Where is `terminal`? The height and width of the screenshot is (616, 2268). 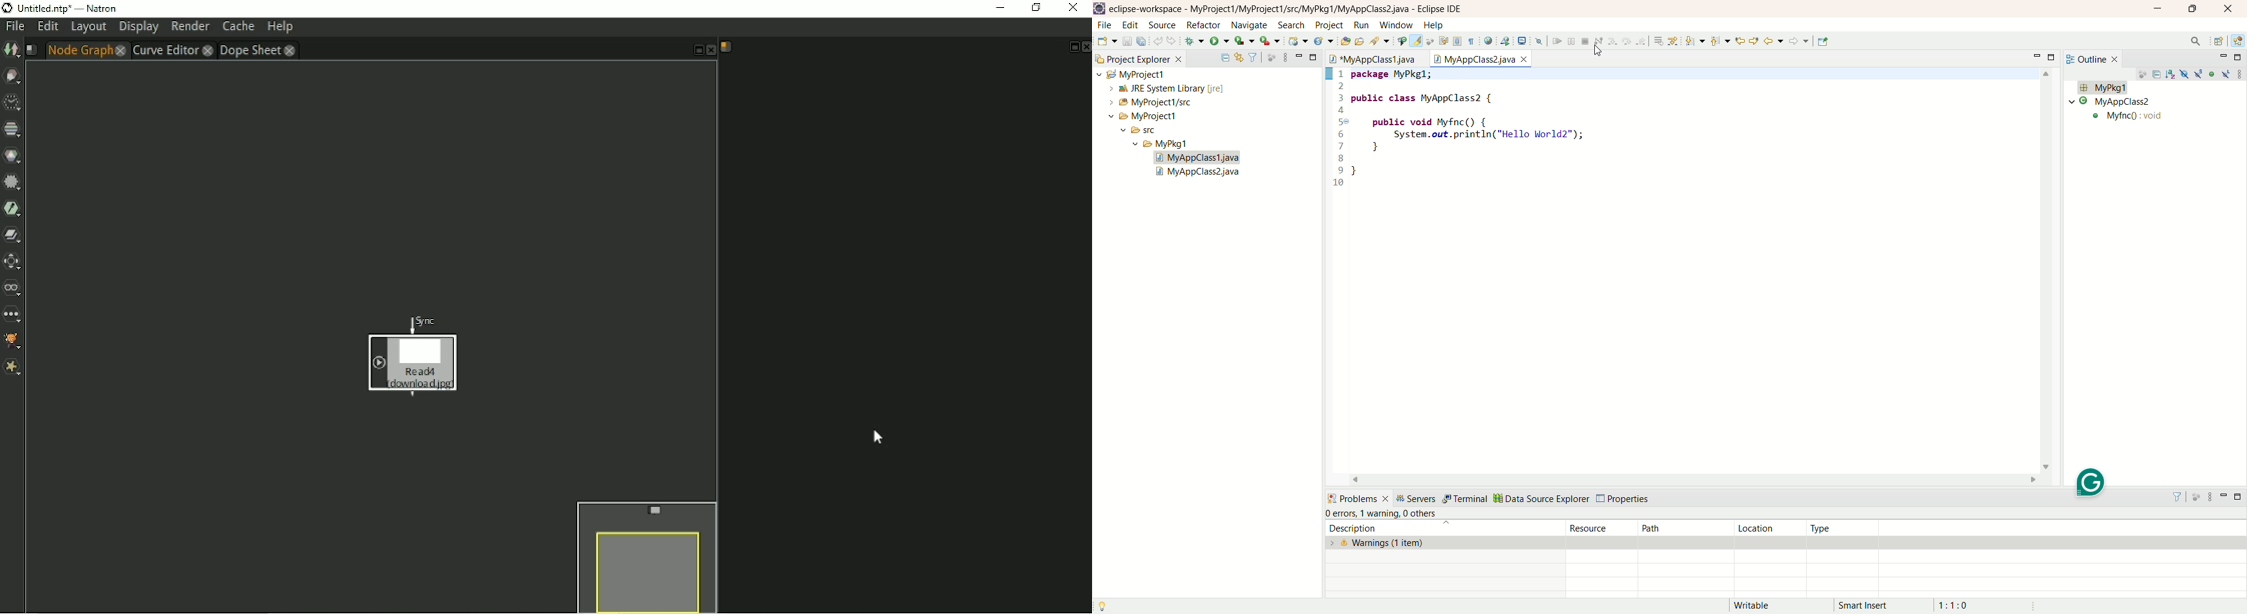 terminal is located at coordinates (1465, 499).